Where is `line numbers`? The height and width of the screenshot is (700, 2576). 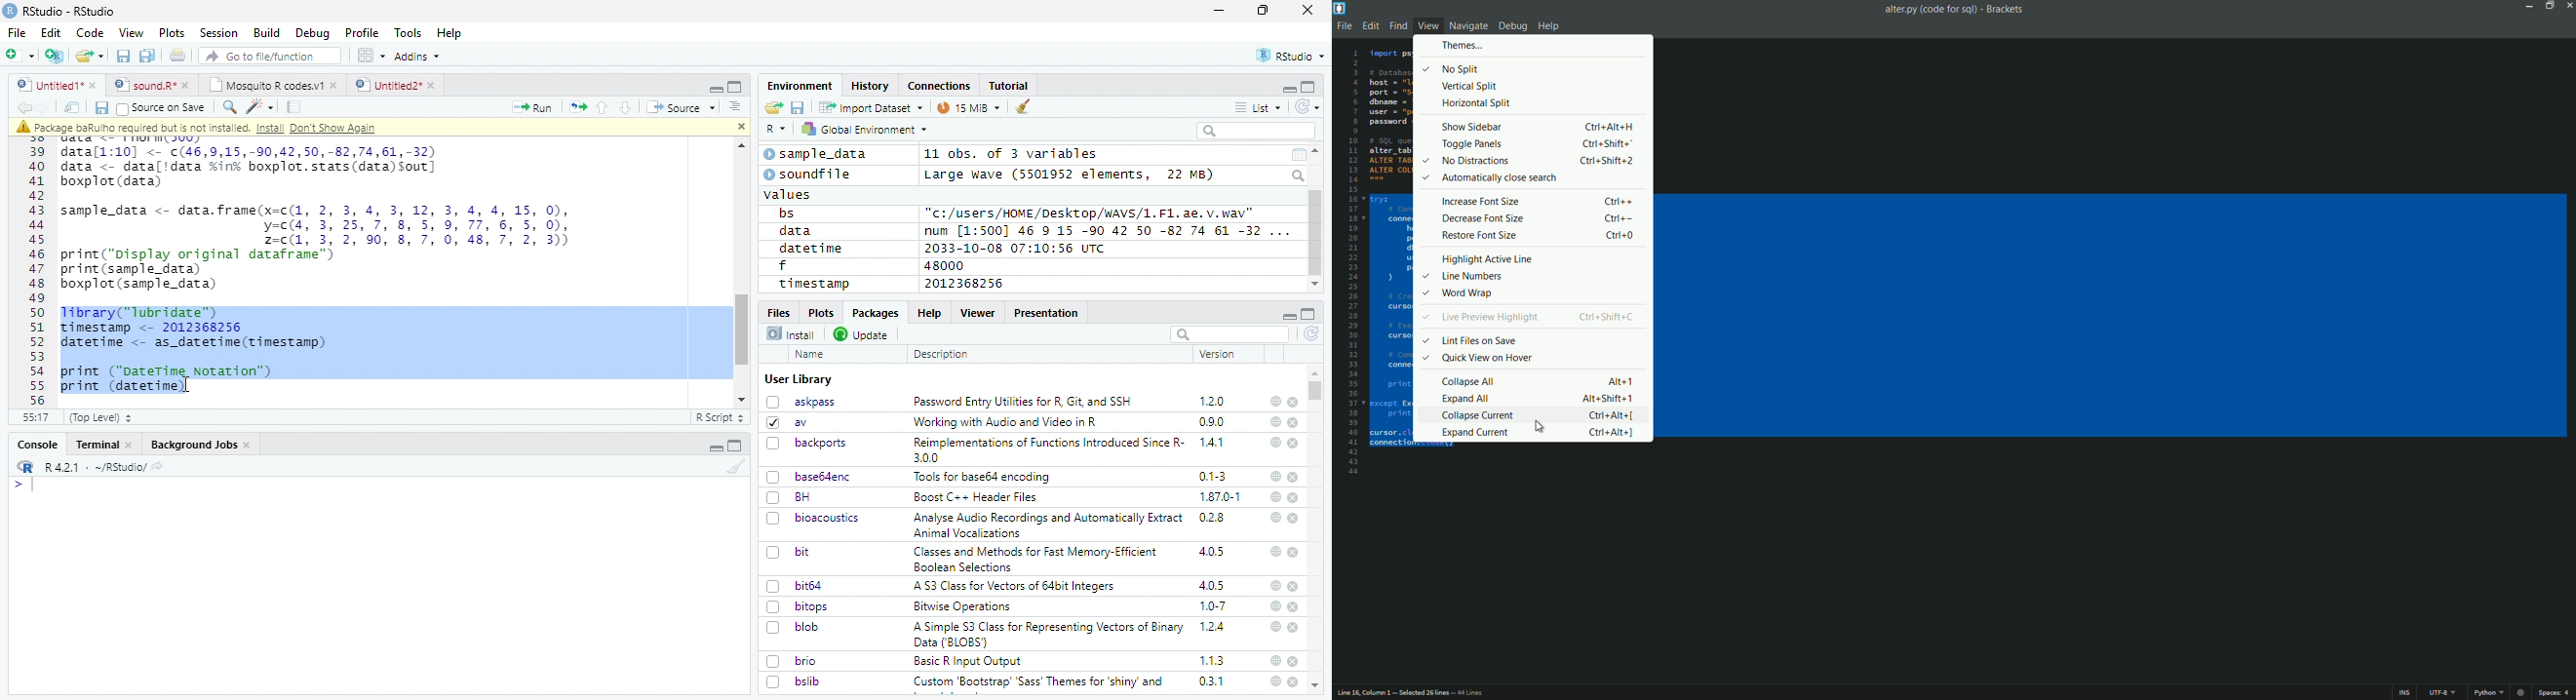
line numbers is located at coordinates (1477, 276).